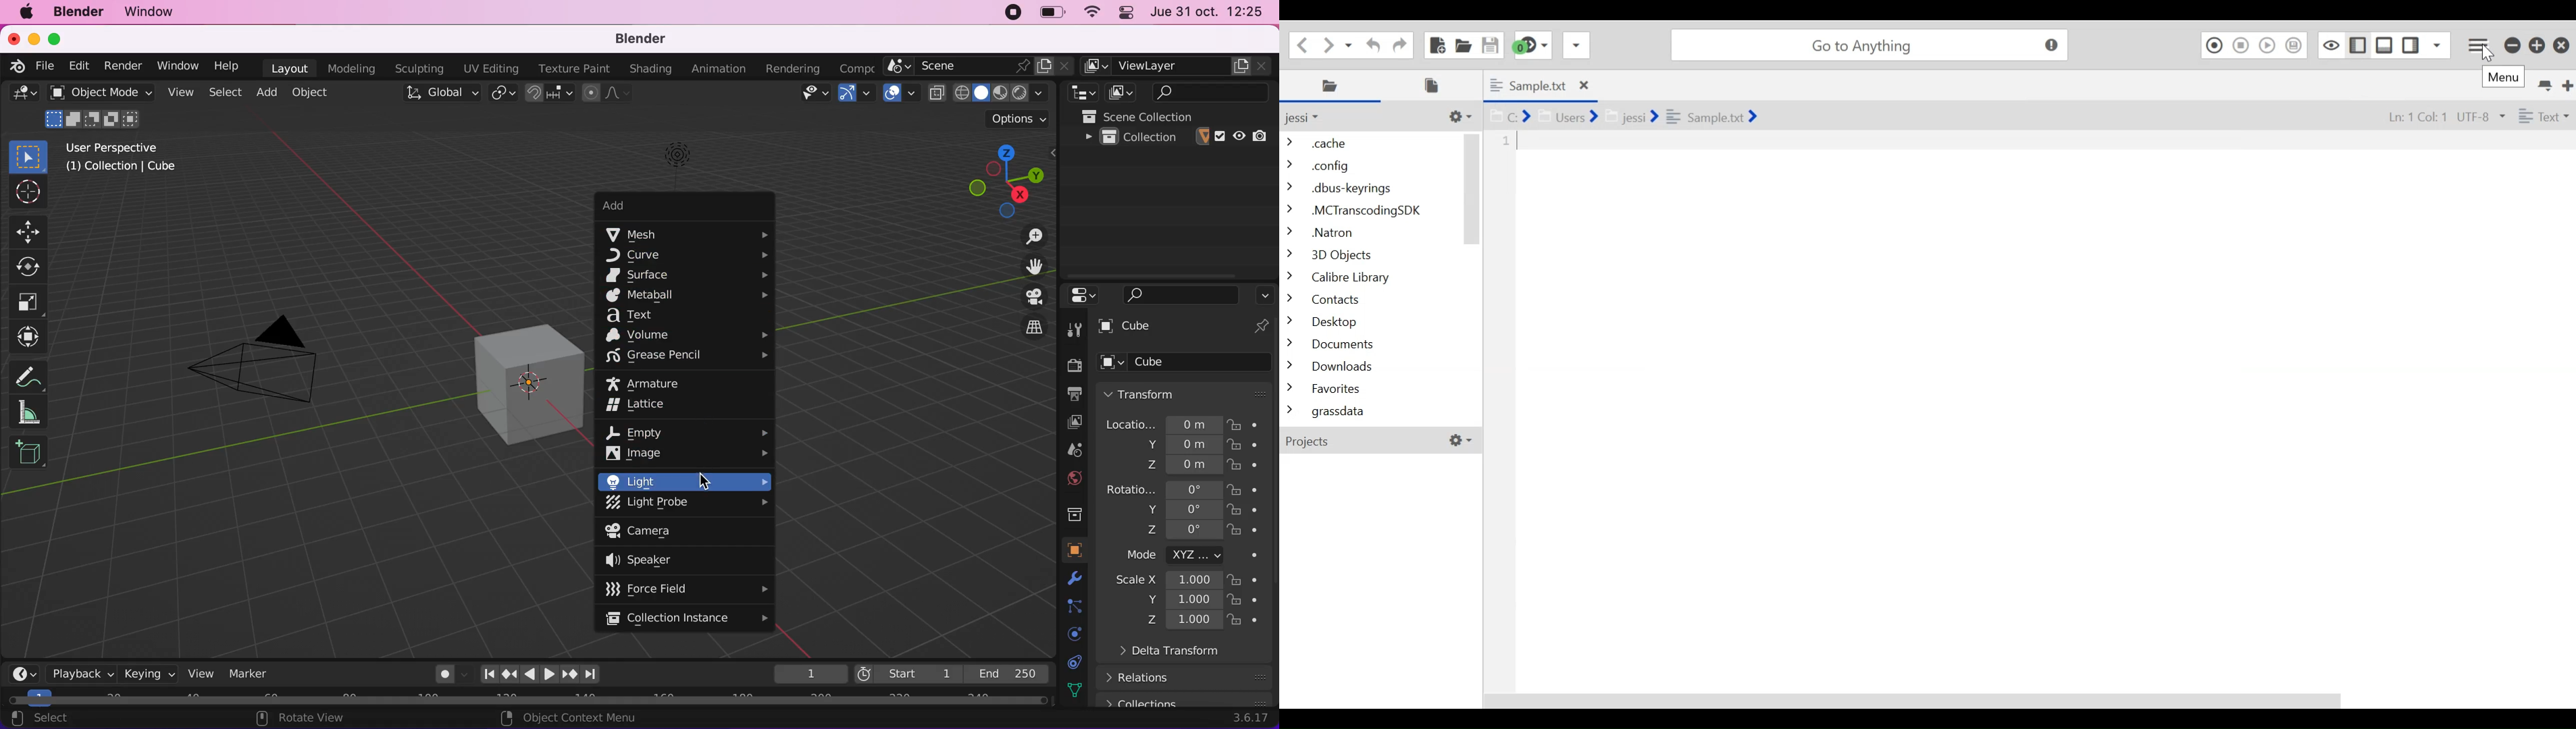 Image resolution: width=2576 pixels, height=756 pixels. I want to click on active workspace, so click(853, 68).